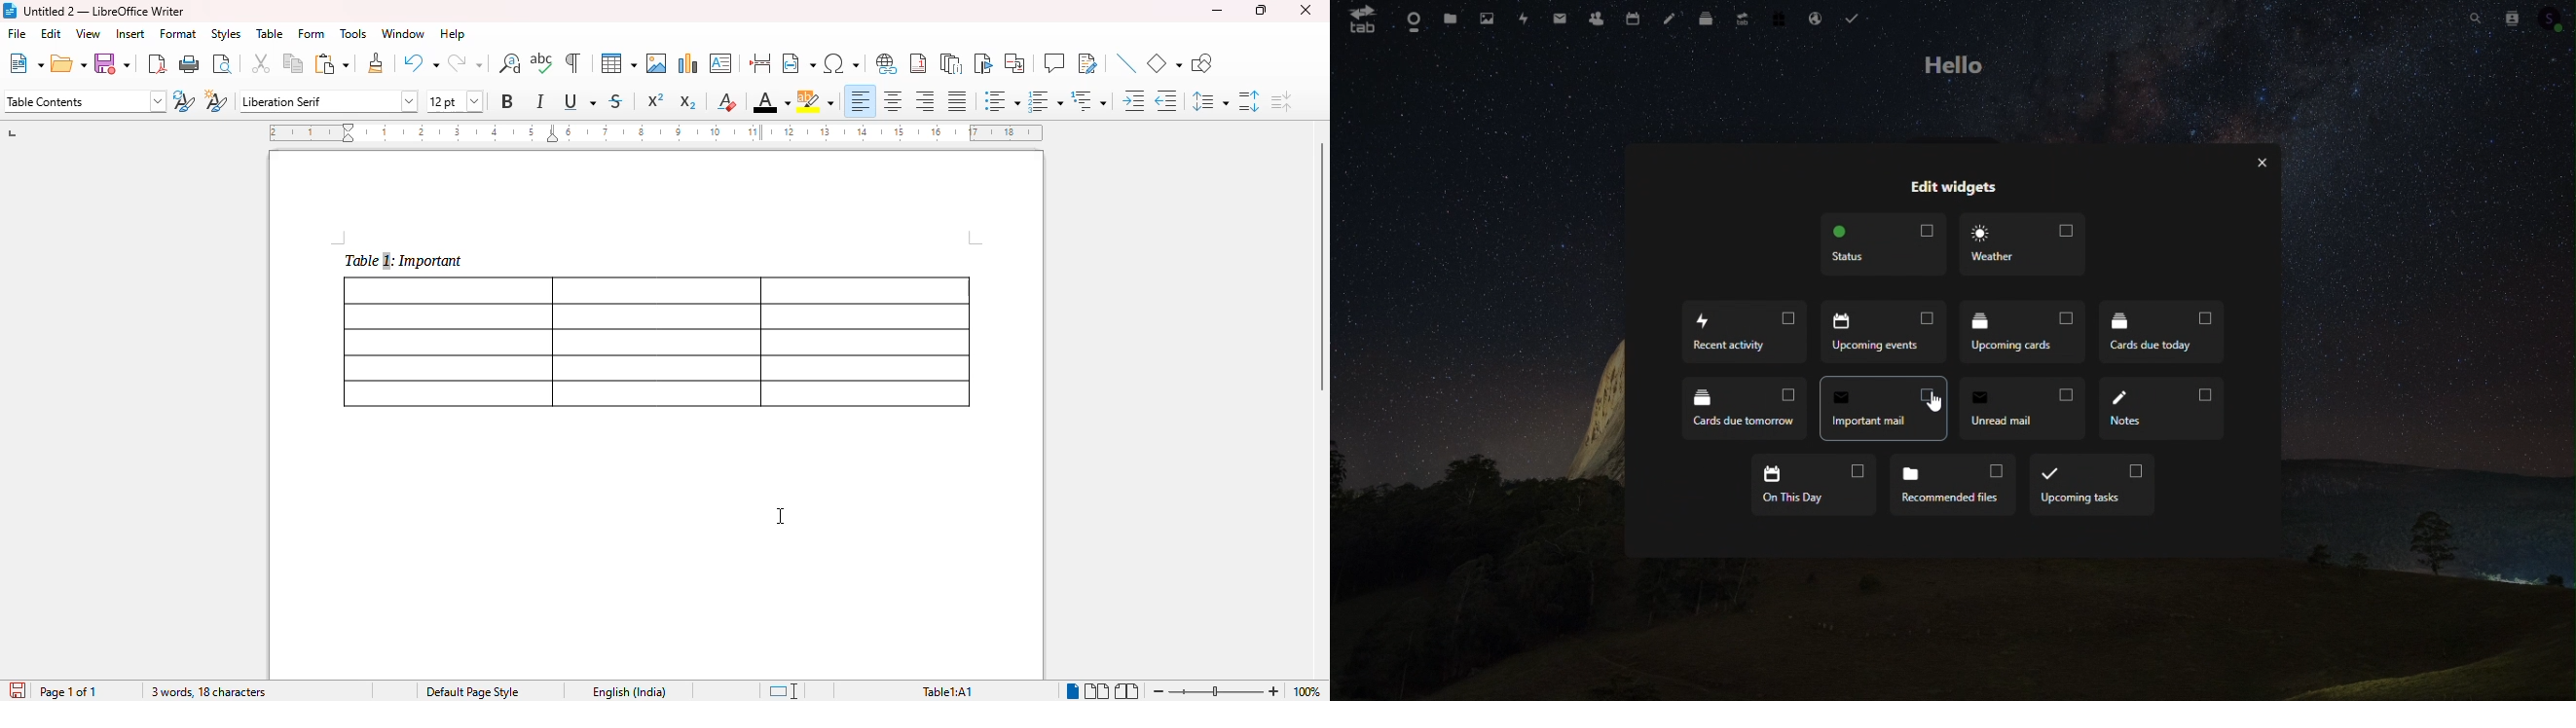 The image size is (2576, 728). I want to click on insert image, so click(657, 63).